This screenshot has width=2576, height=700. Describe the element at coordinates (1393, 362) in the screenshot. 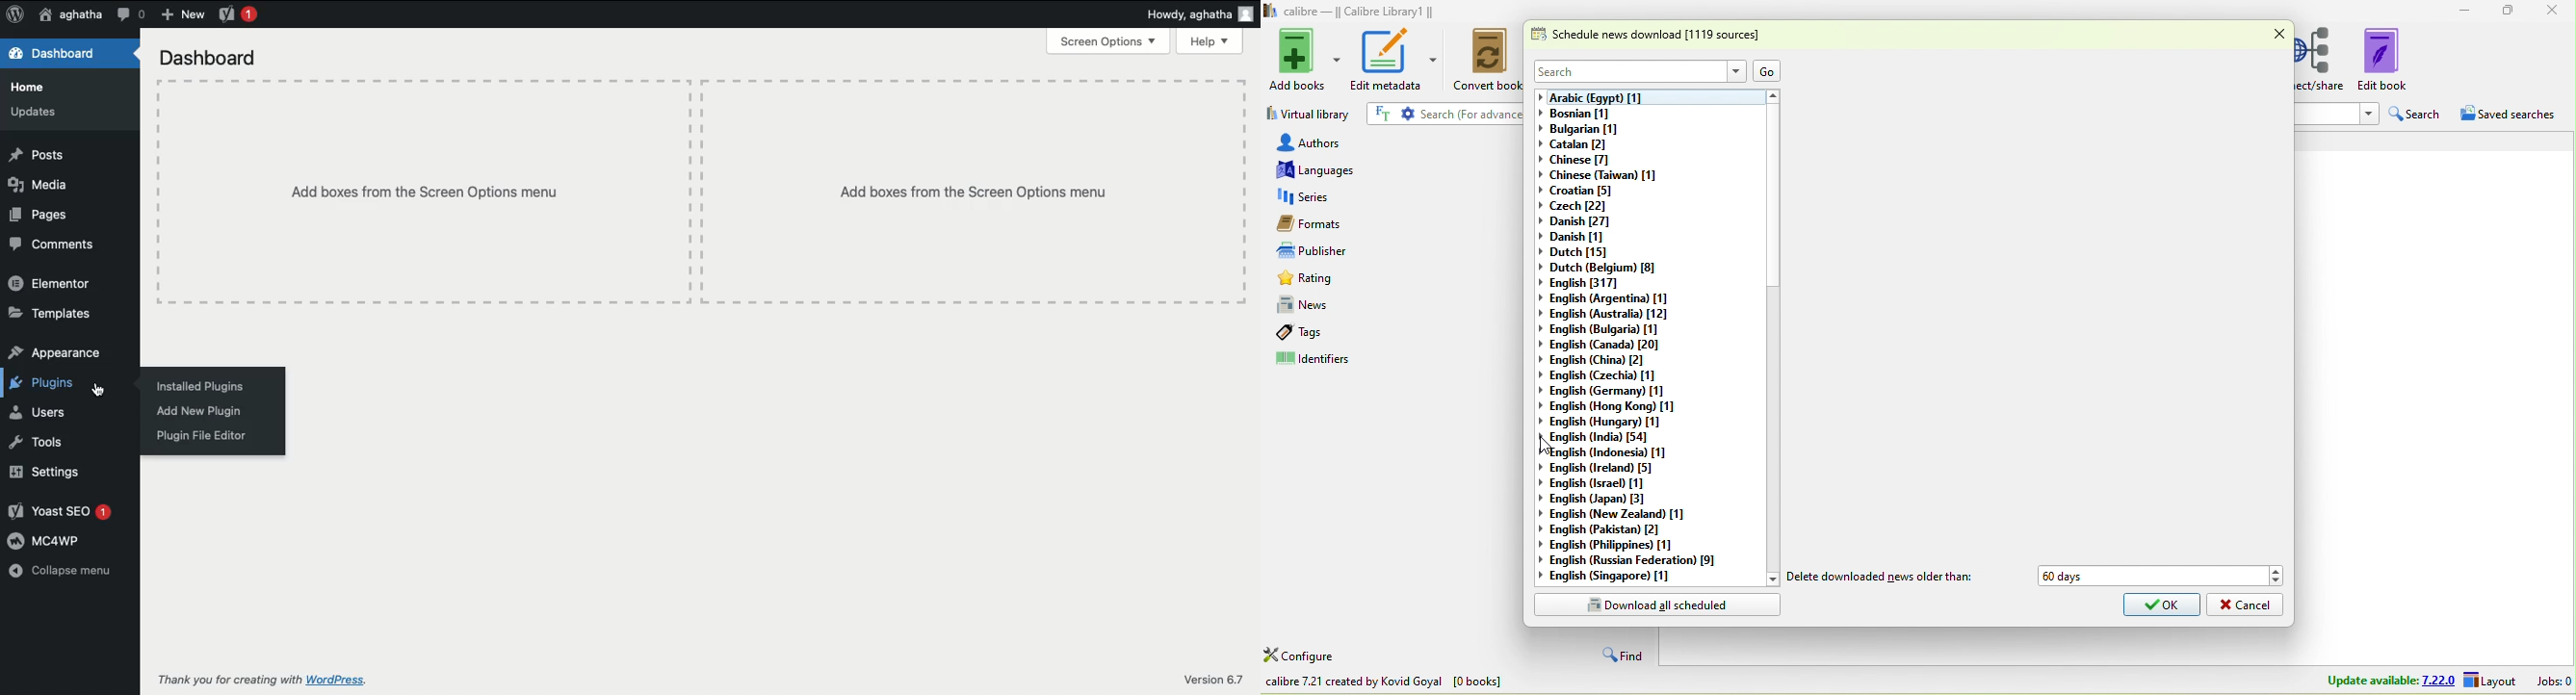

I see `identifiers` at that location.